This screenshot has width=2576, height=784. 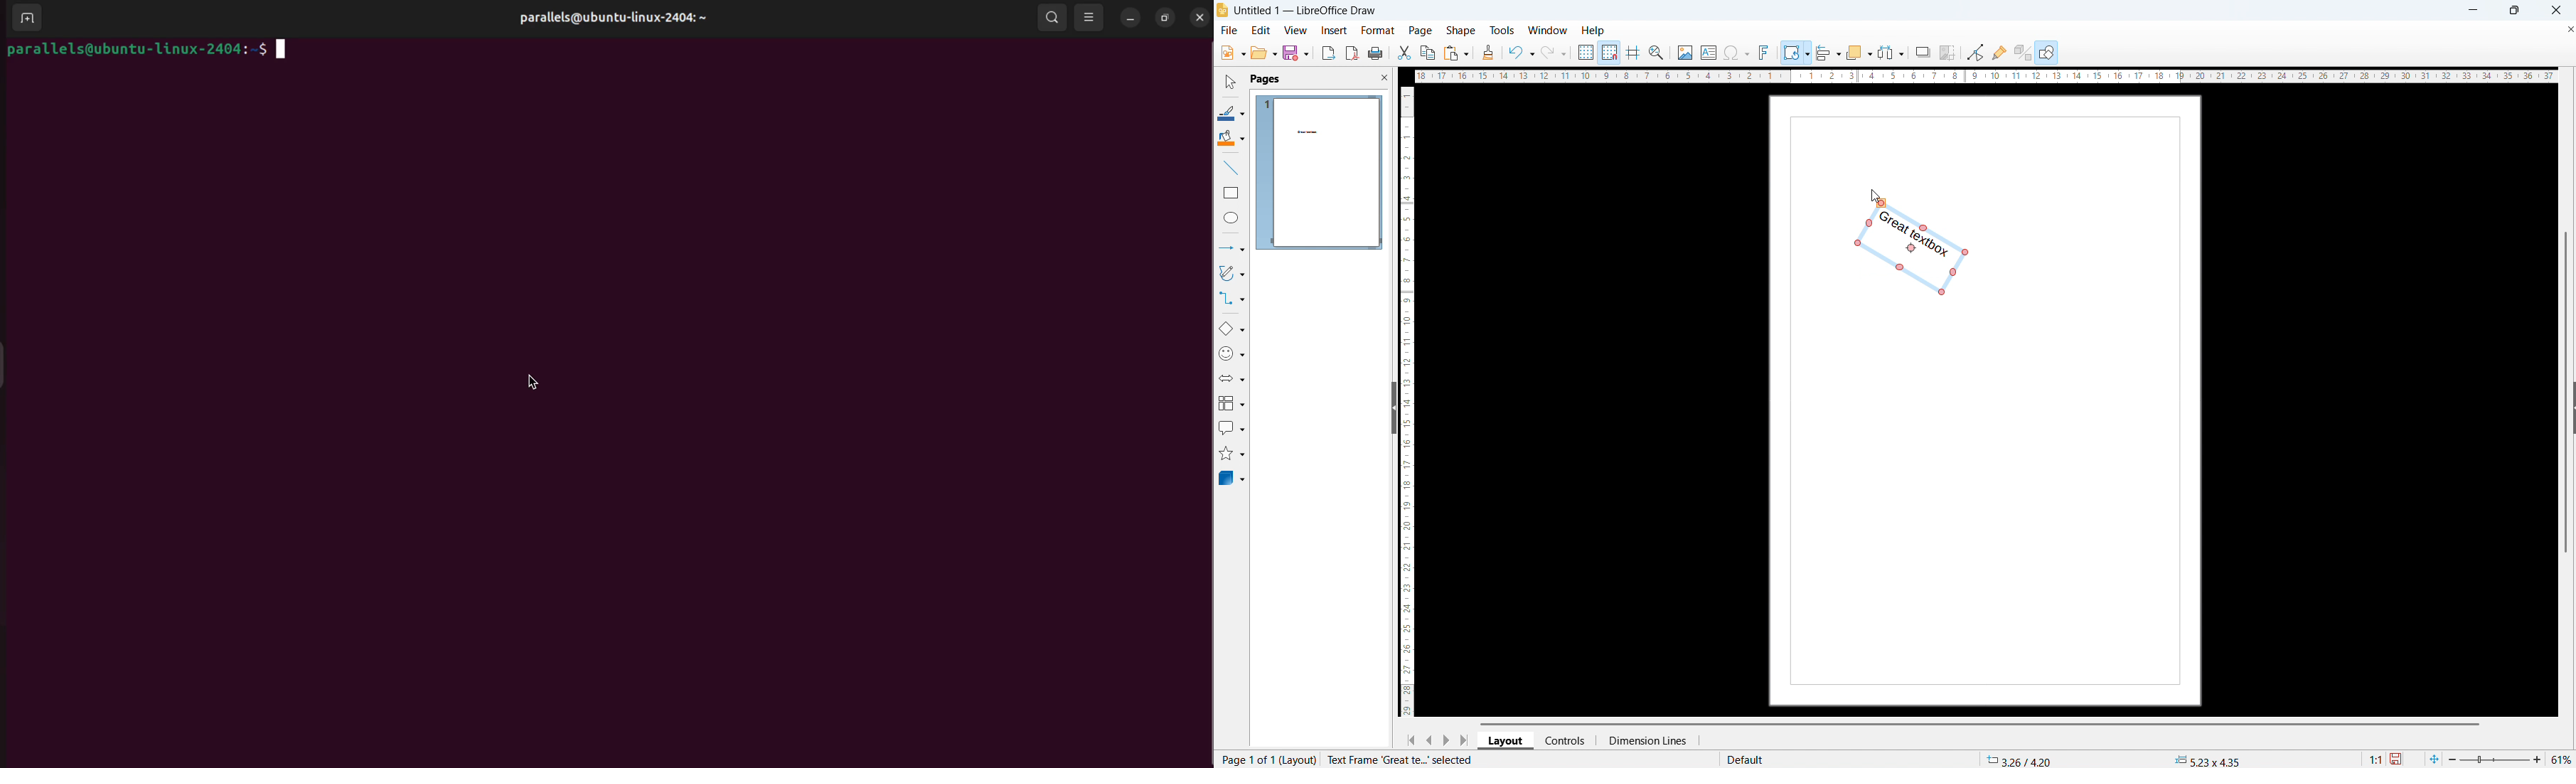 I want to click on insert, so click(x=1333, y=31).